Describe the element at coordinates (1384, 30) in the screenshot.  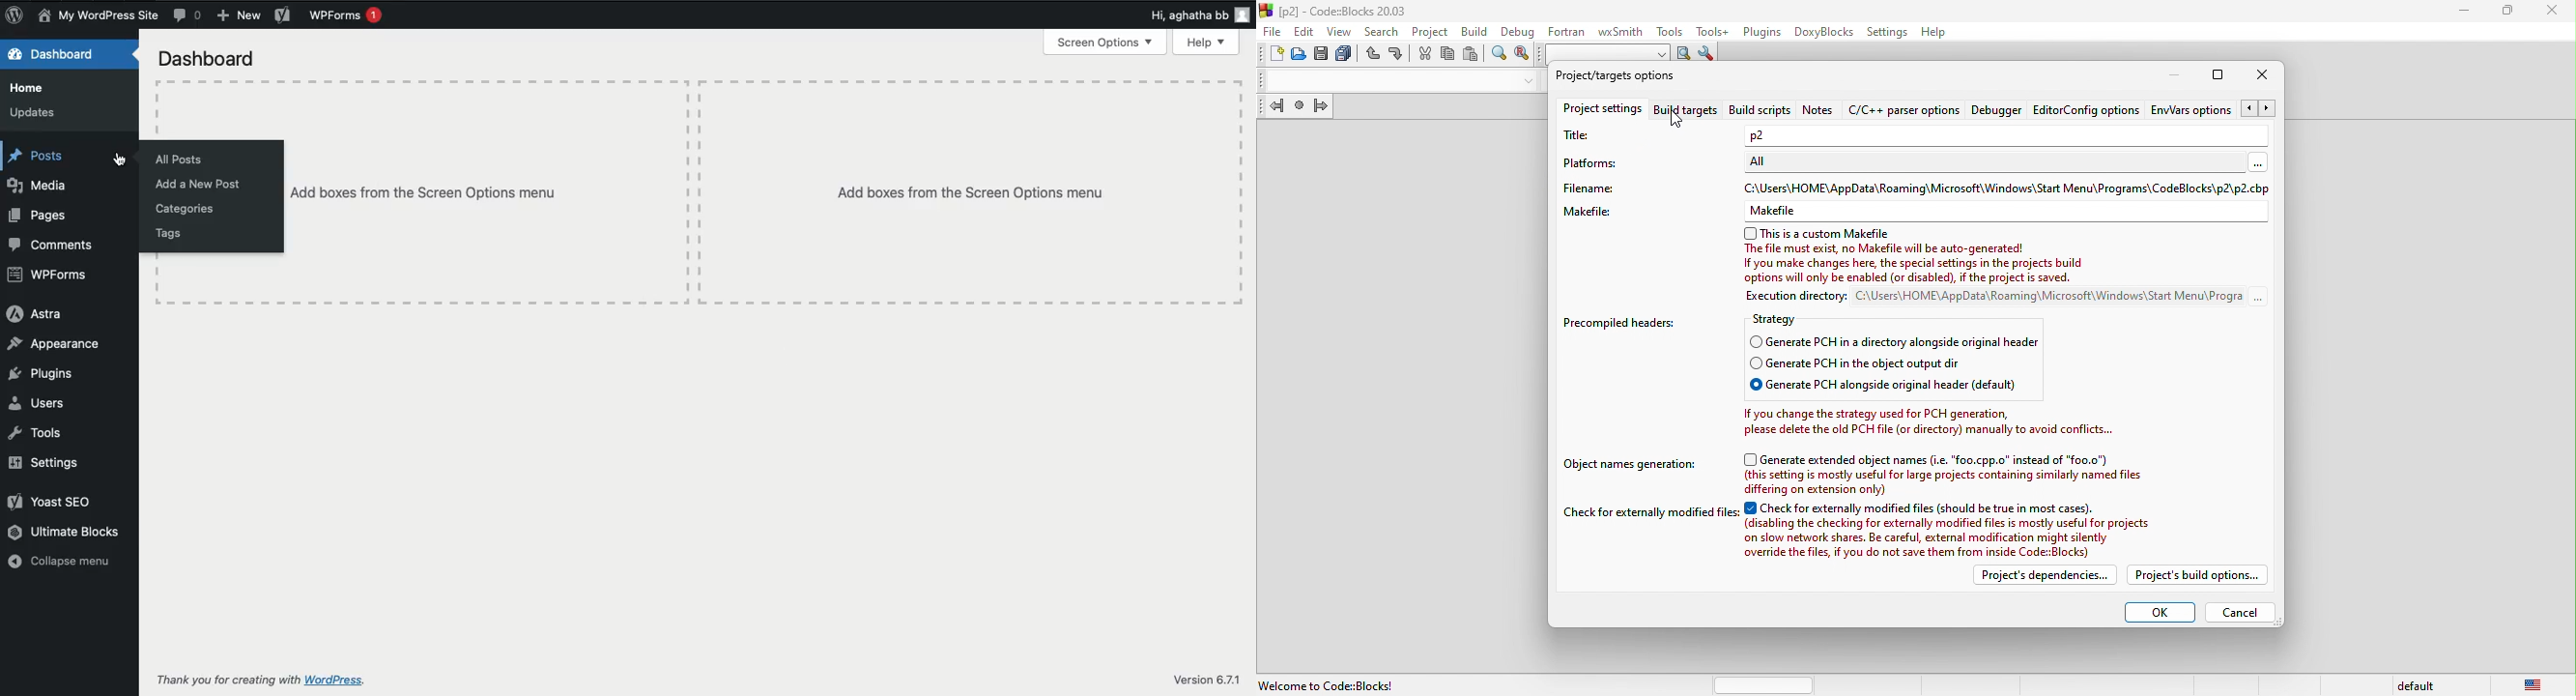
I see `search` at that location.